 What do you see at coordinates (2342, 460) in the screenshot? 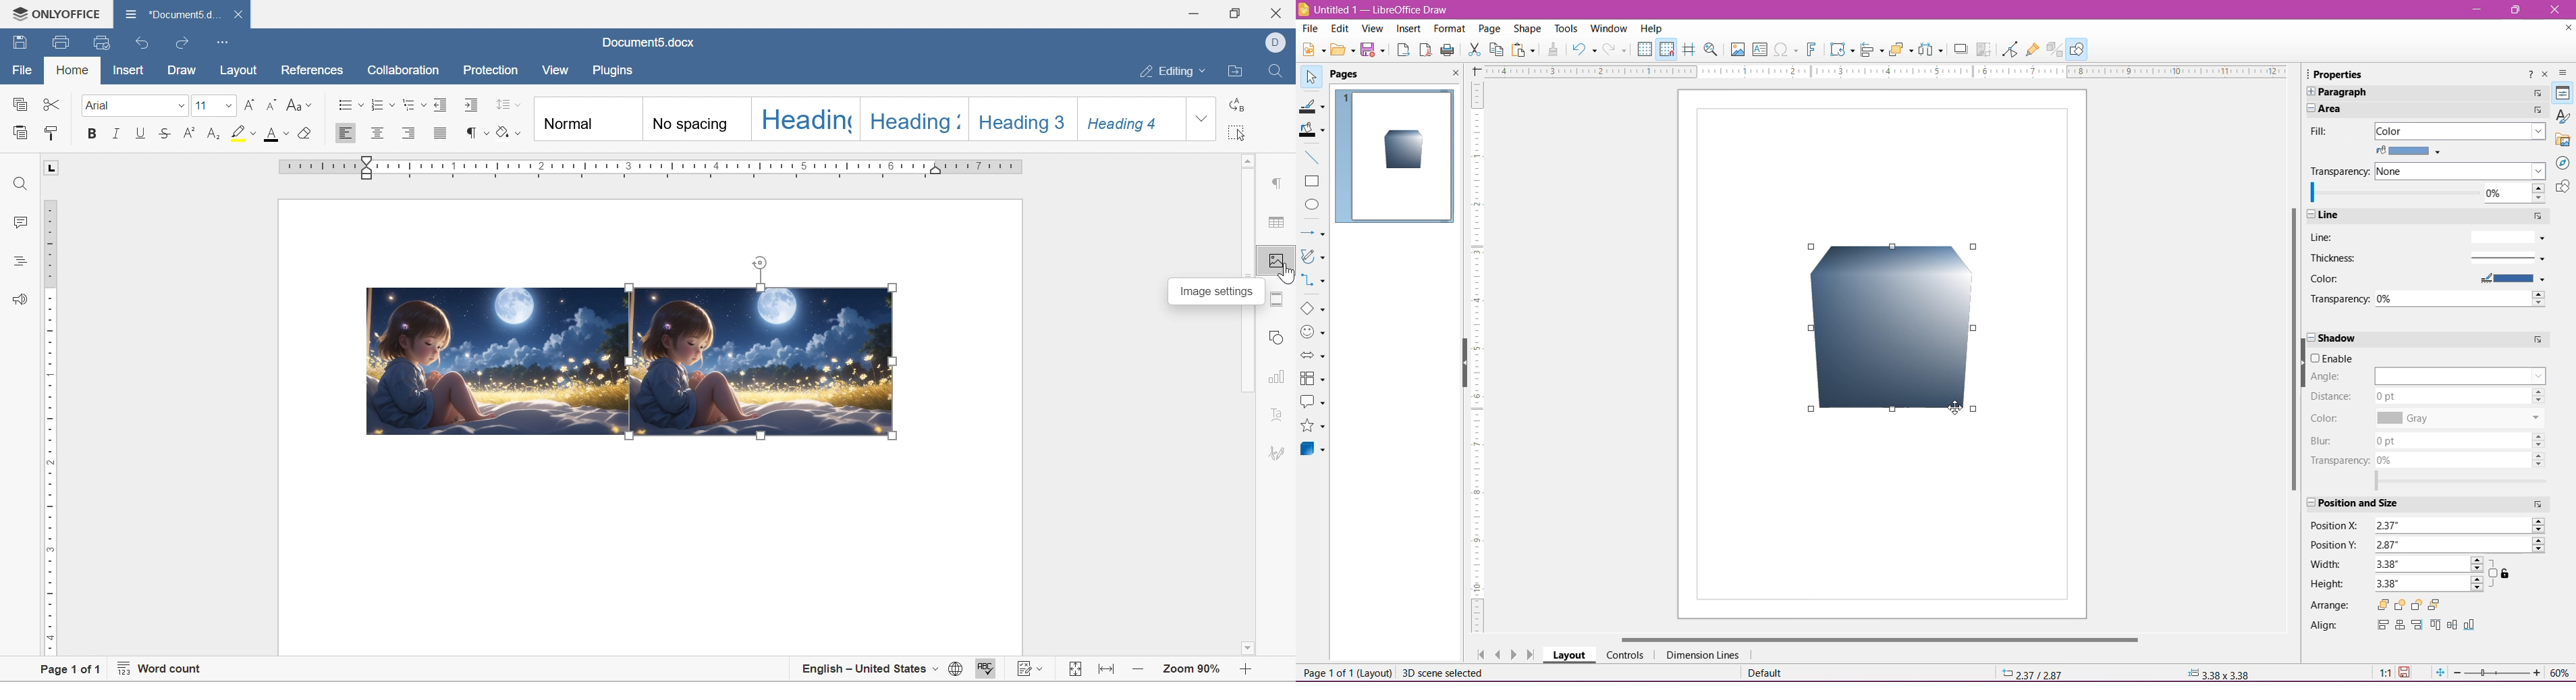
I see `Transparency` at bounding box center [2342, 460].